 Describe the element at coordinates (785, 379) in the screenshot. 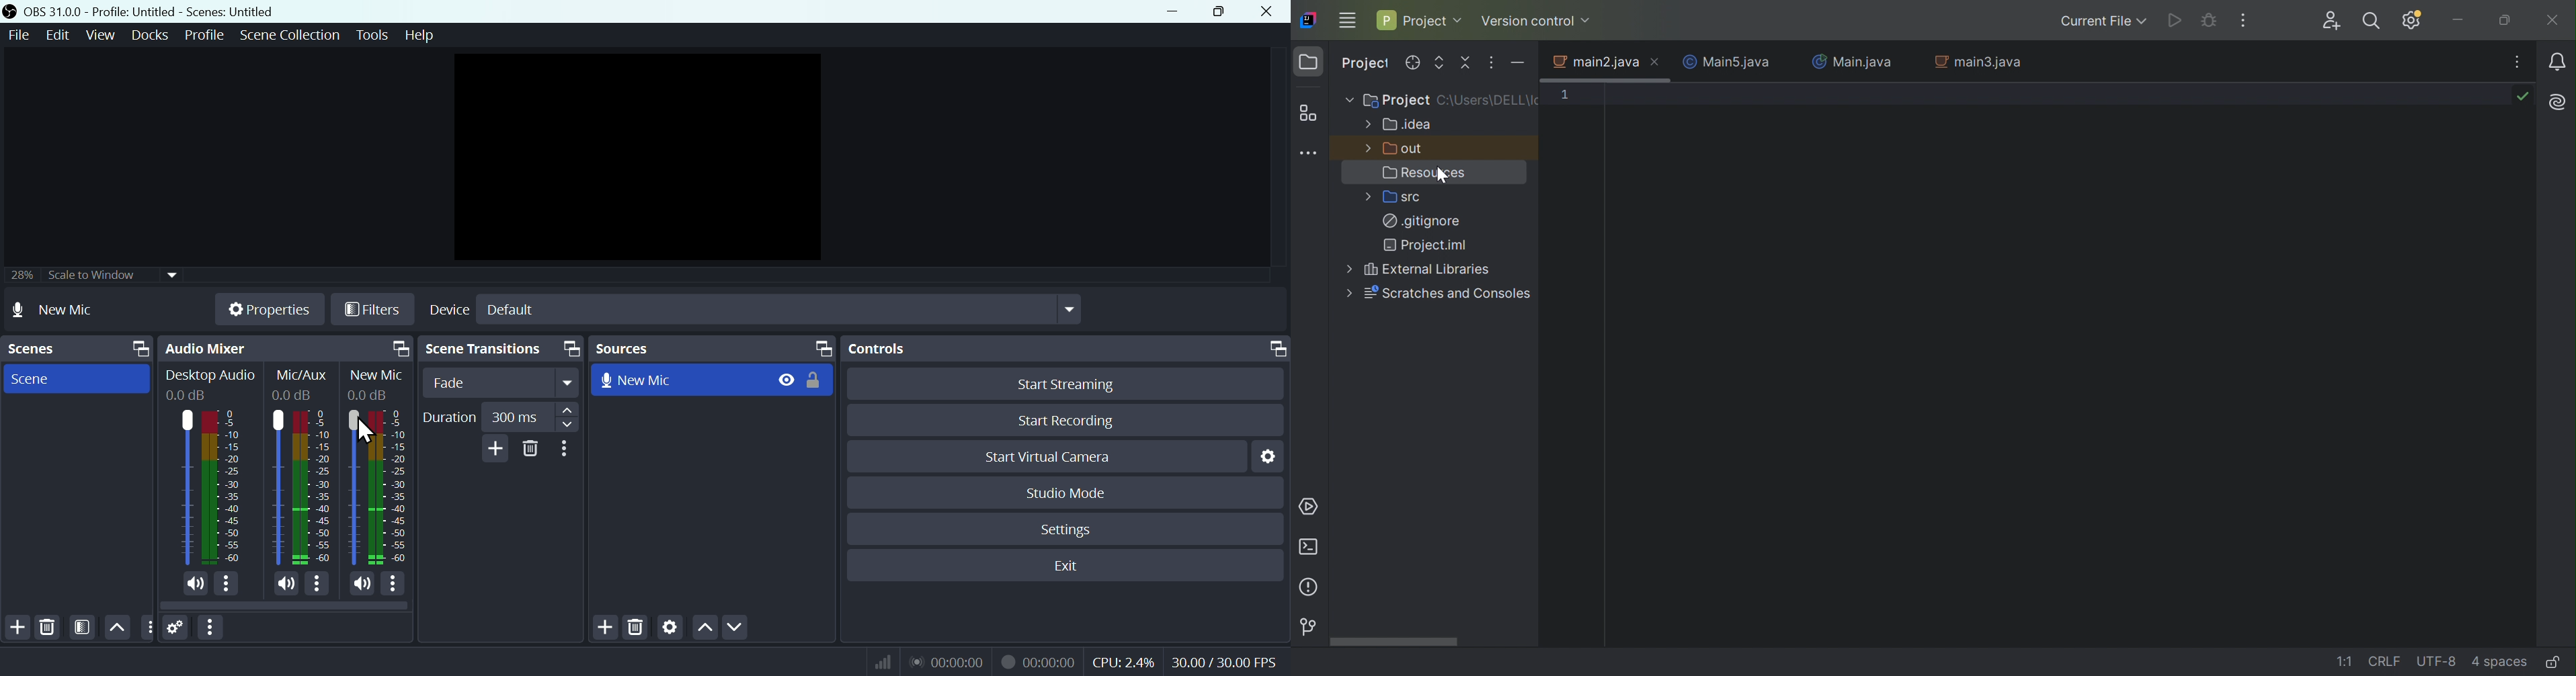

I see `Hide/Display` at that location.